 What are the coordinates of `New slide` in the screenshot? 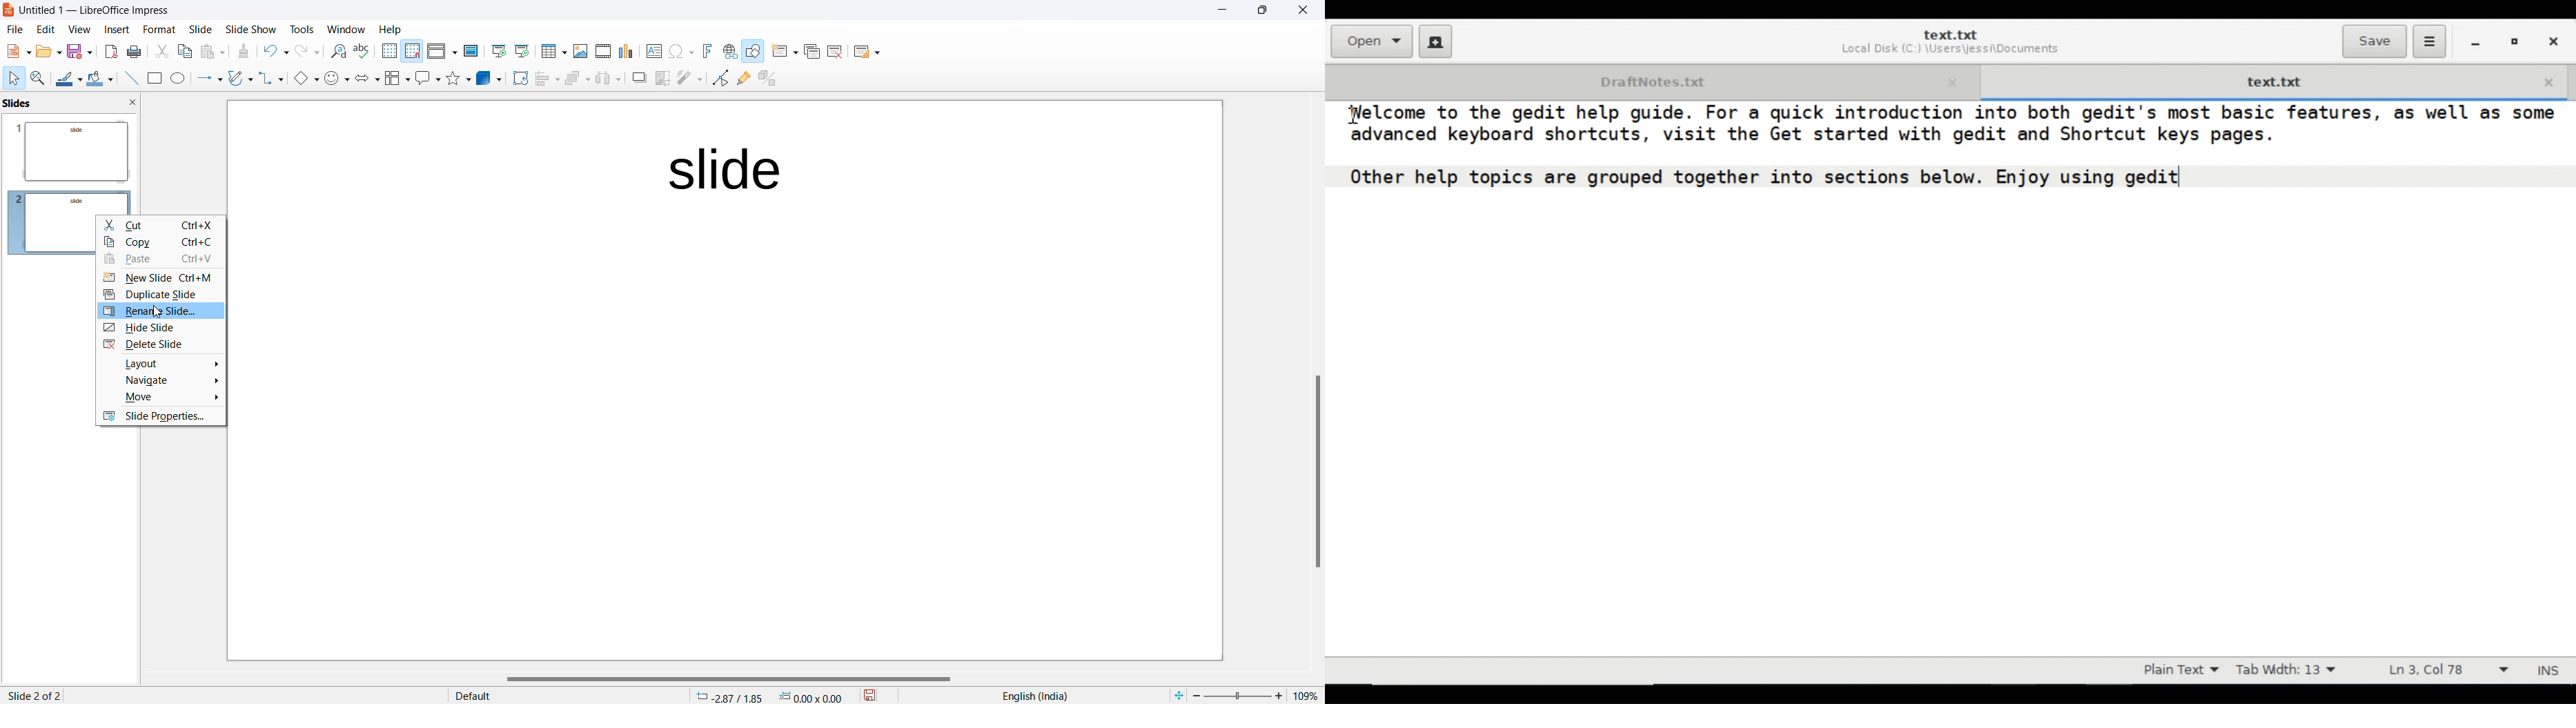 It's located at (782, 52).